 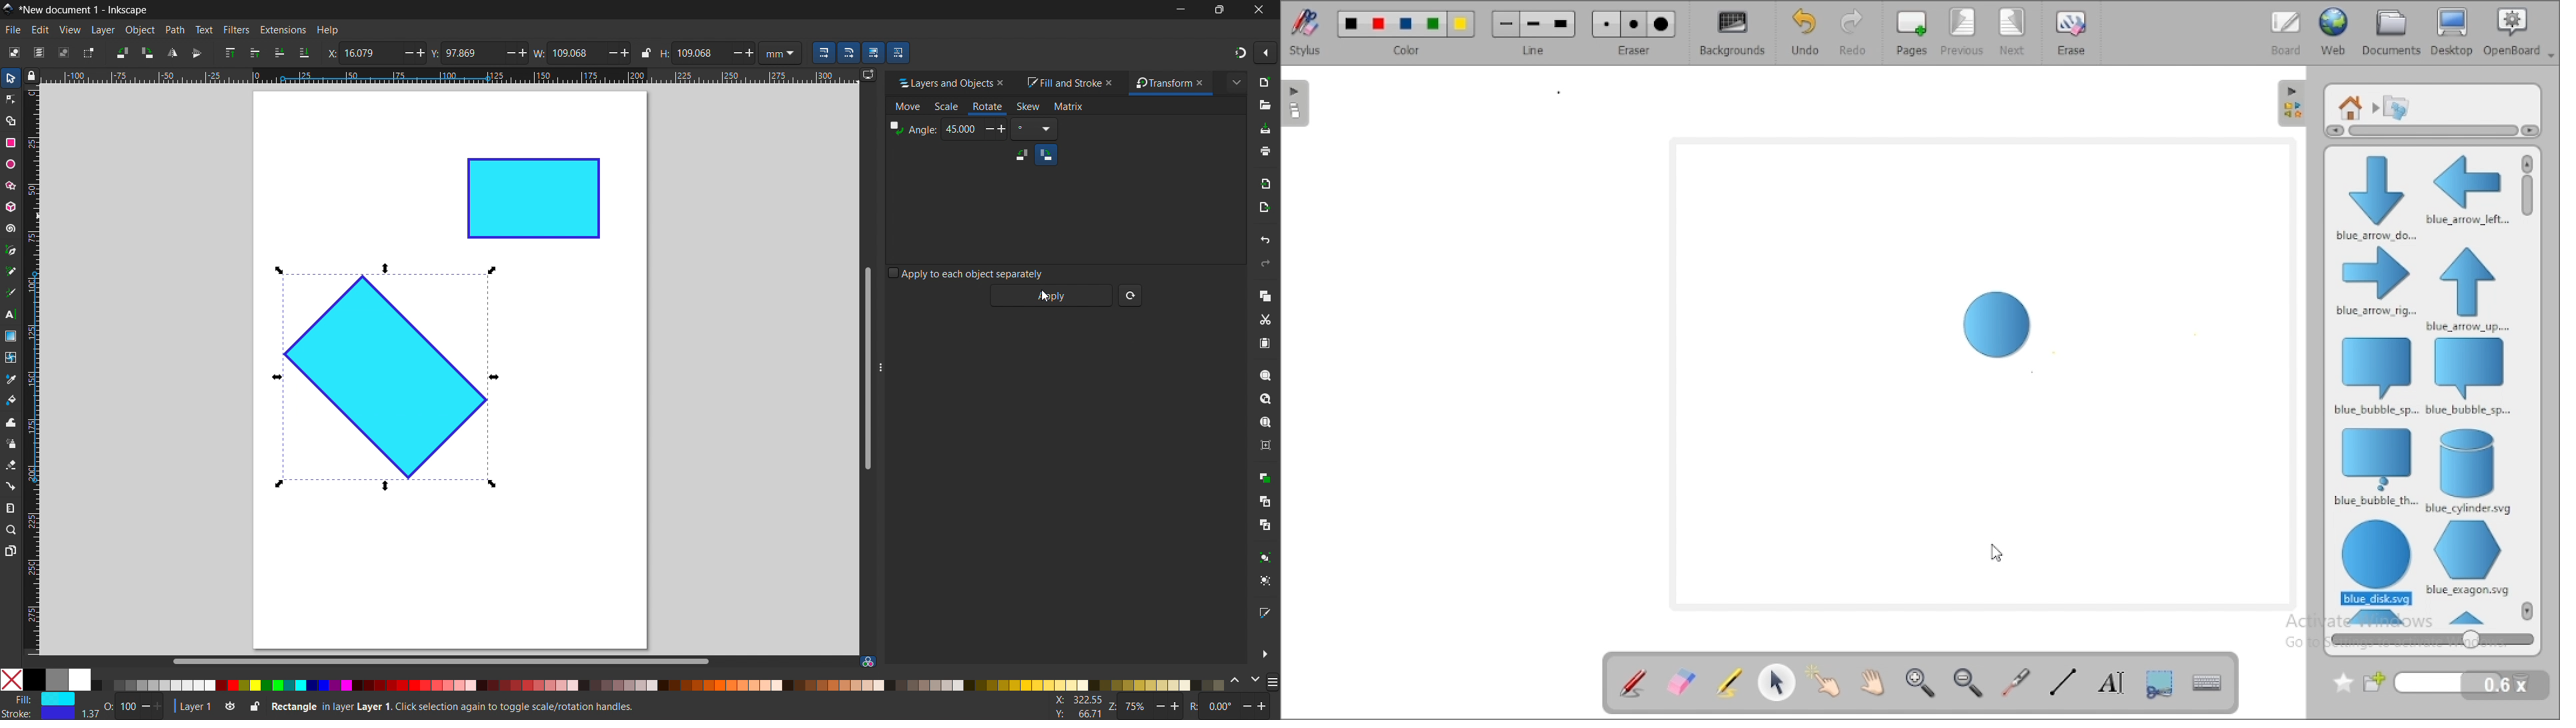 I want to click on Add/ increase, so click(x=750, y=51).